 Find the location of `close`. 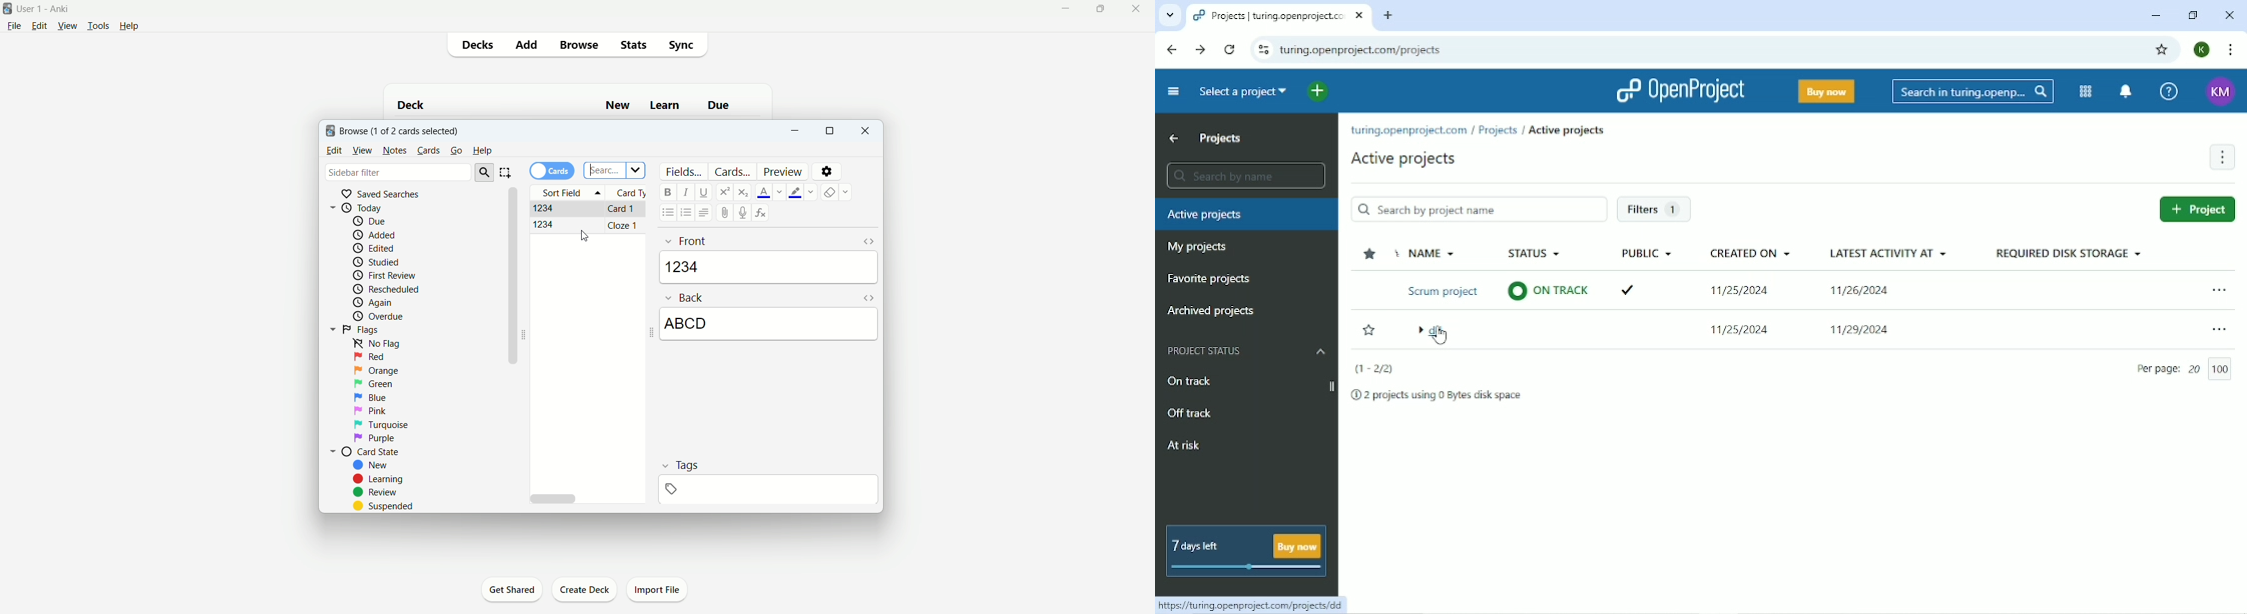

close is located at coordinates (1138, 8).